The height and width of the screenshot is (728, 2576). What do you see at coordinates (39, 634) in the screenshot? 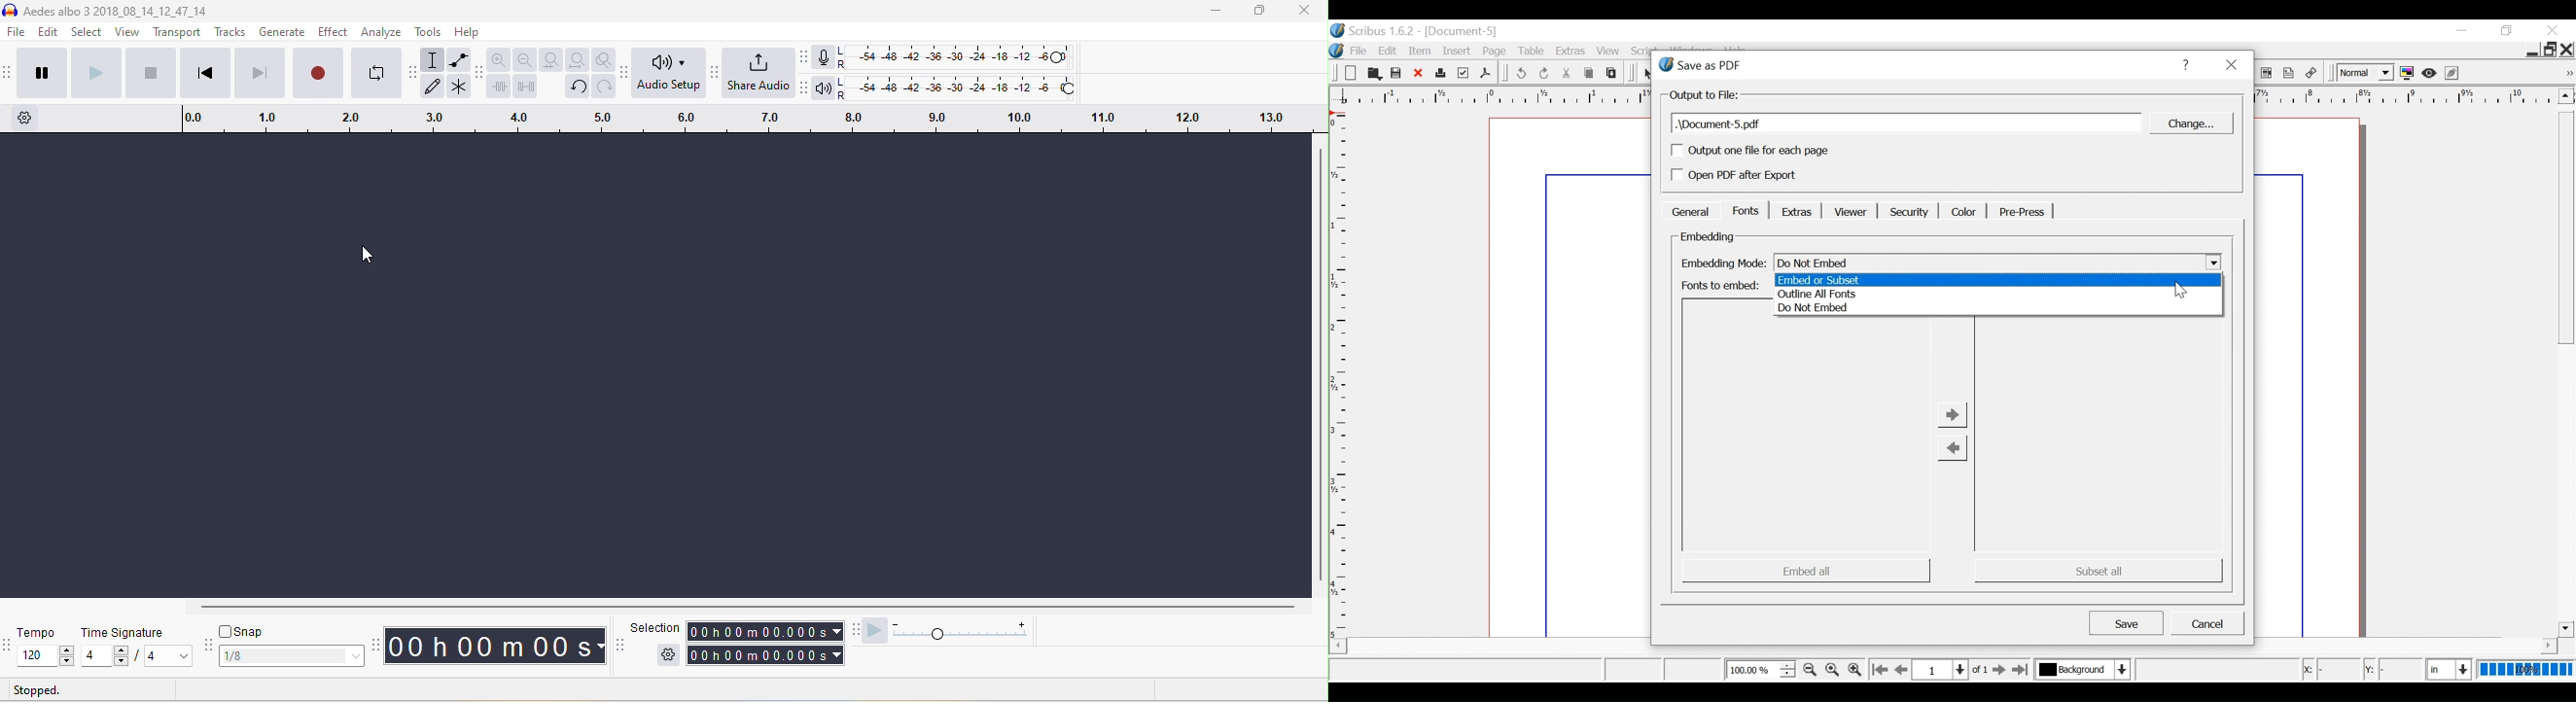
I see `tempo` at bounding box center [39, 634].